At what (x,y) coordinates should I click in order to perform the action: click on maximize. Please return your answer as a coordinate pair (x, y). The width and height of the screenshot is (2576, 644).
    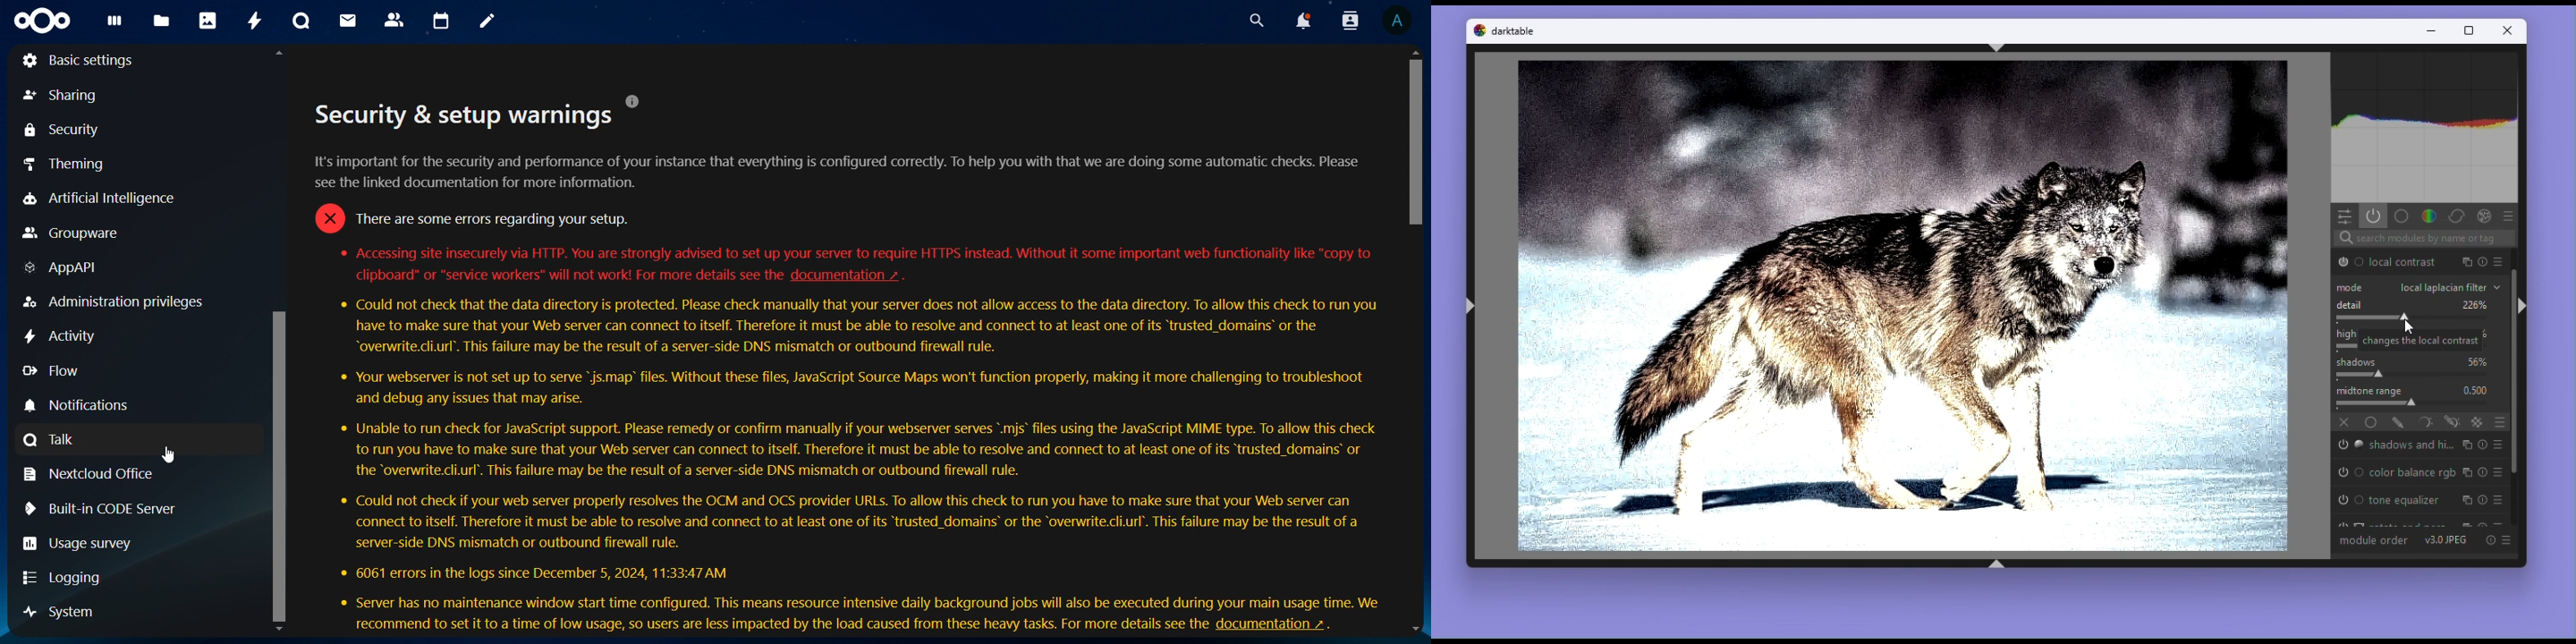
    Looking at the image, I should click on (2470, 31).